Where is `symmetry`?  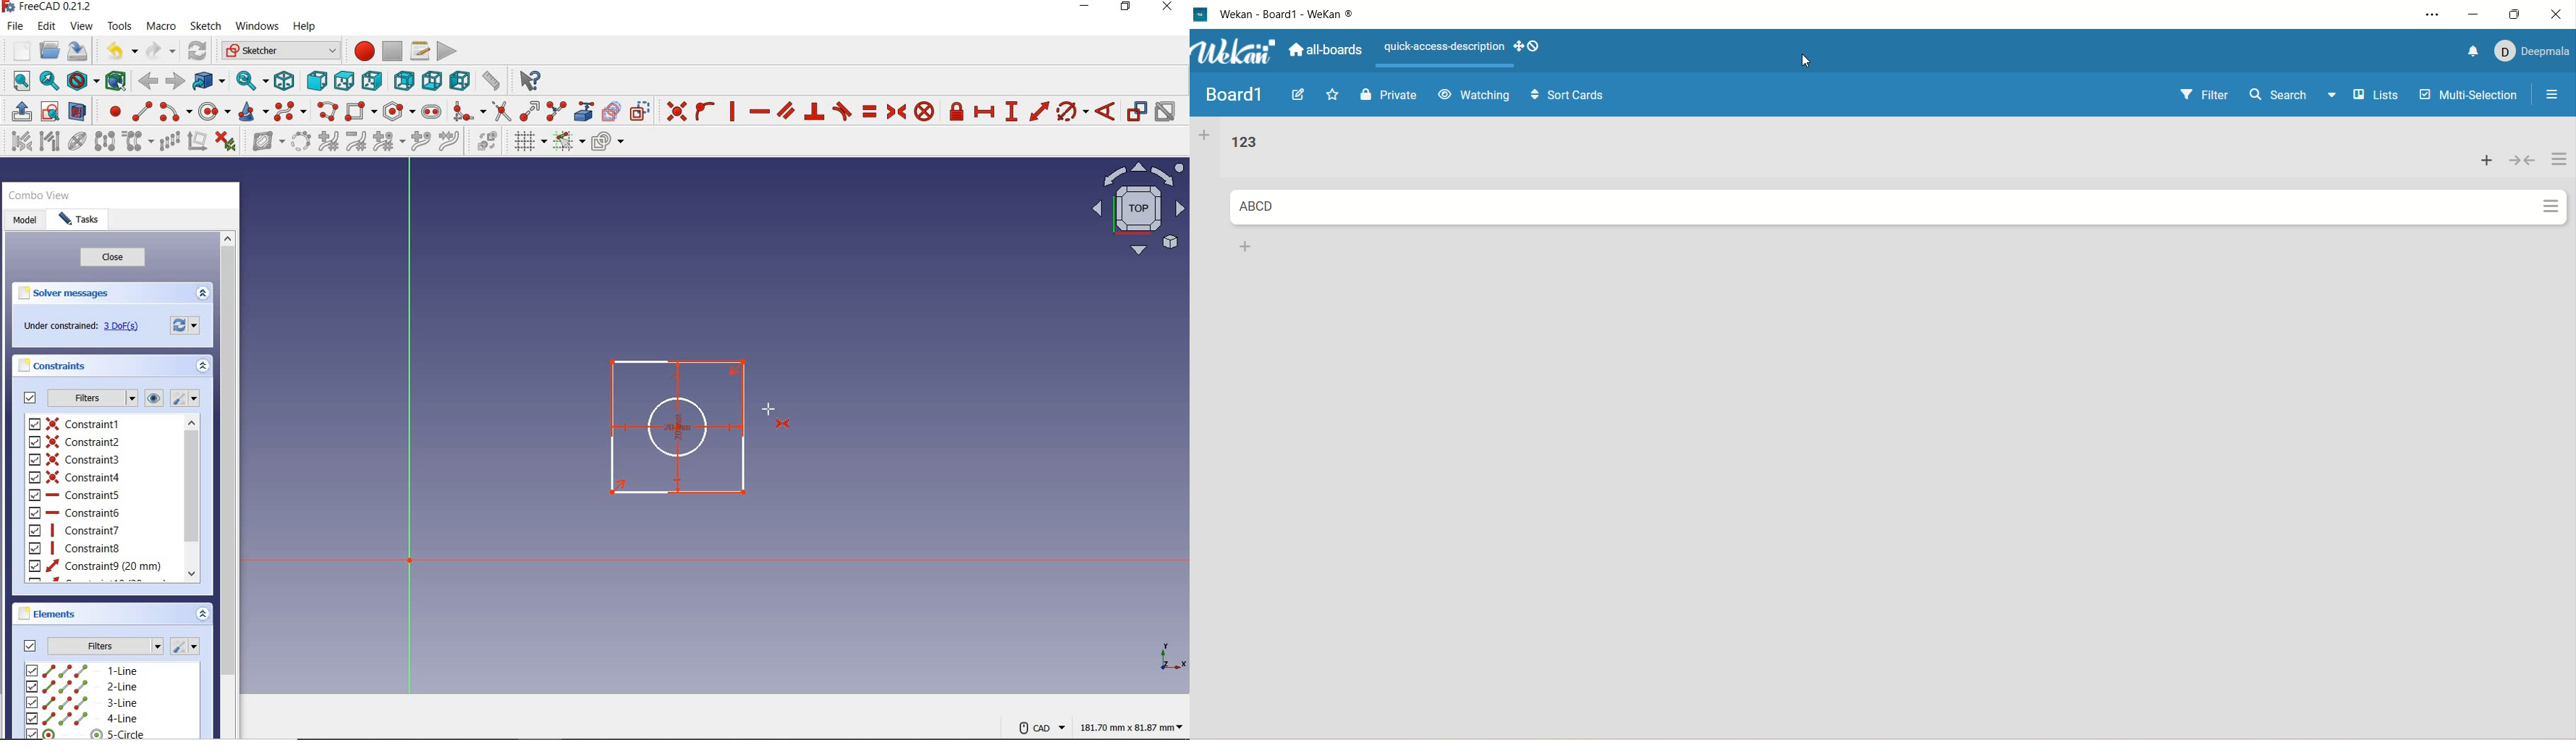 symmetry is located at coordinates (106, 143).